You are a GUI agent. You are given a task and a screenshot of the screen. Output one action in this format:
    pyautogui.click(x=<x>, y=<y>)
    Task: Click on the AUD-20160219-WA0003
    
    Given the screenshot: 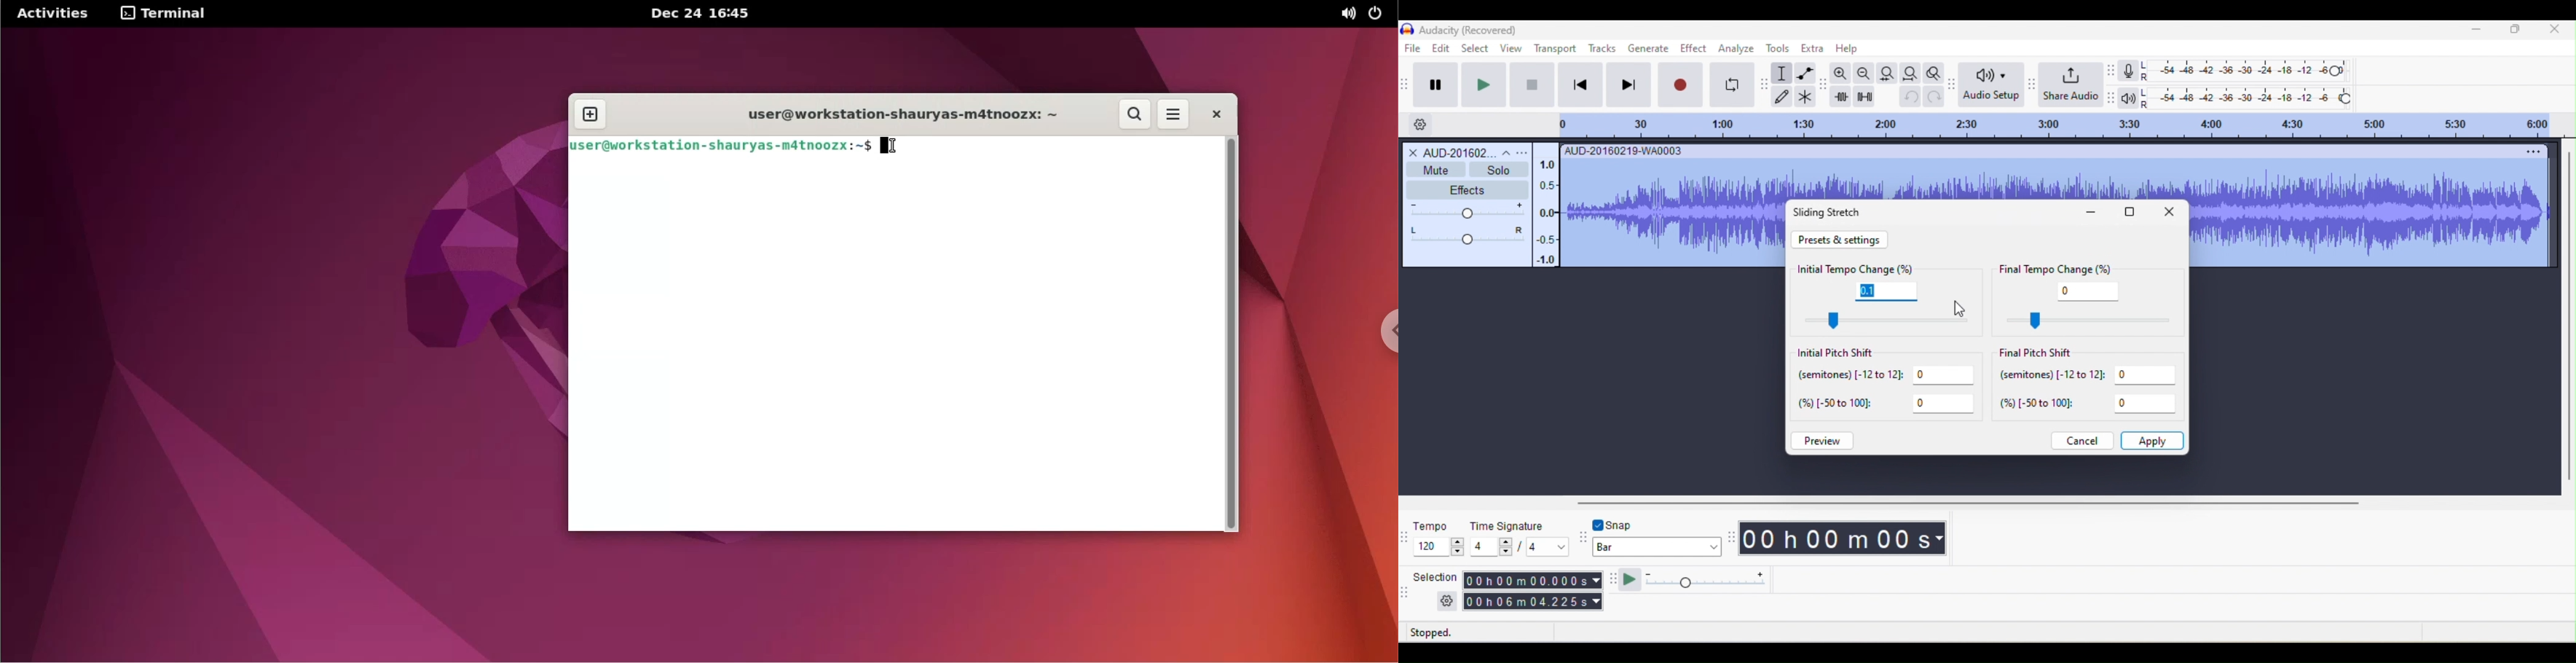 What is the action you would take?
    pyautogui.click(x=1625, y=150)
    